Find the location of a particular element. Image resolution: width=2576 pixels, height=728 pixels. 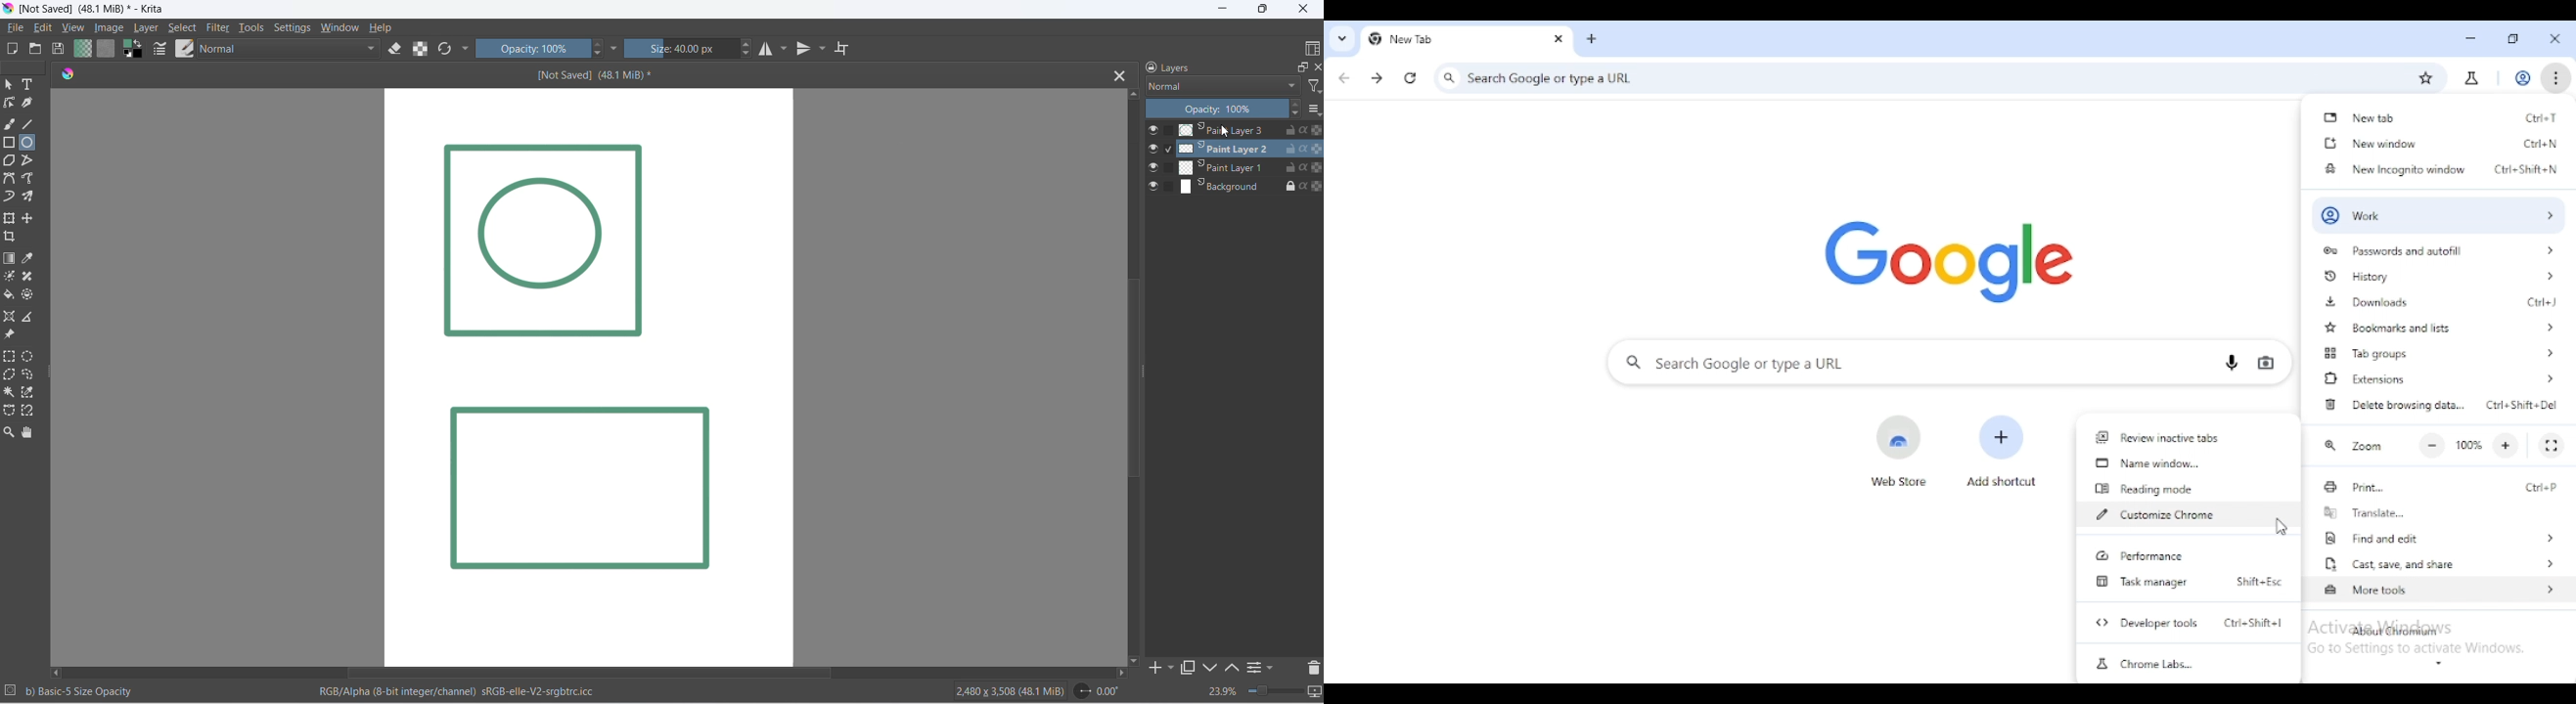

profile is located at coordinates (2440, 215).